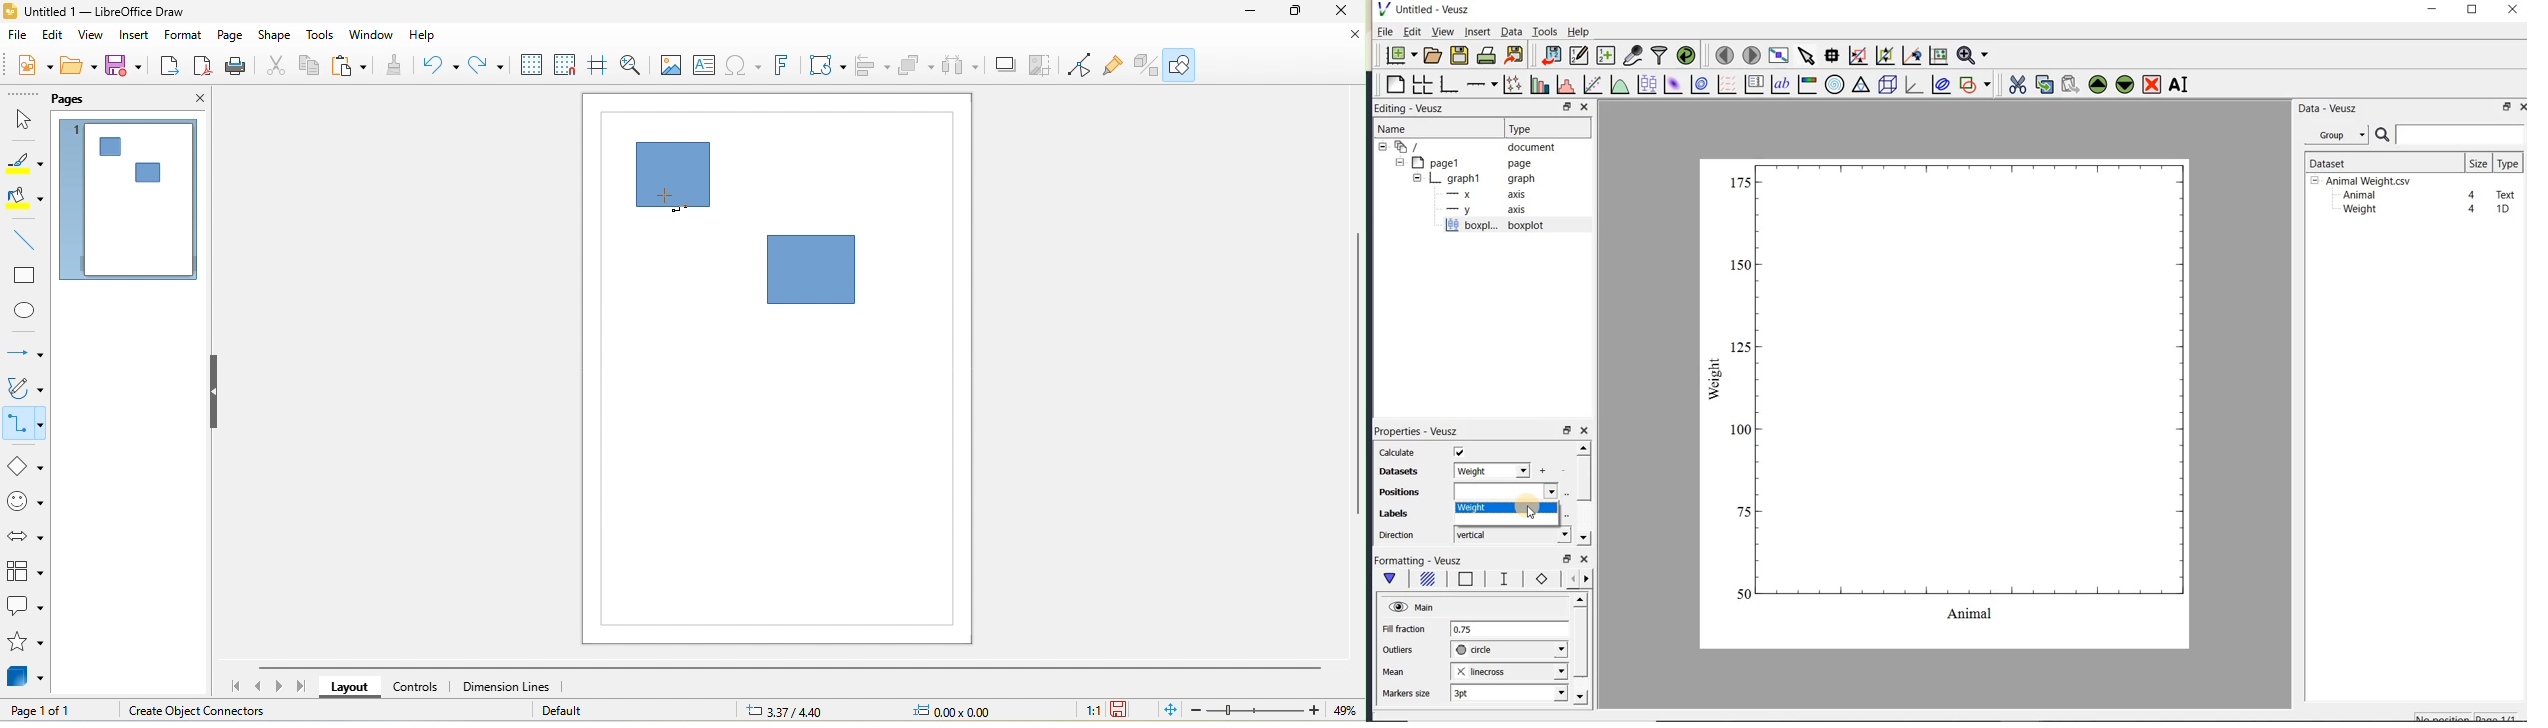 This screenshot has height=728, width=2548. What do you see at coordinates (1512, 535) in the screenshot?
I see `vertical` at bounding box center [1512, 535].